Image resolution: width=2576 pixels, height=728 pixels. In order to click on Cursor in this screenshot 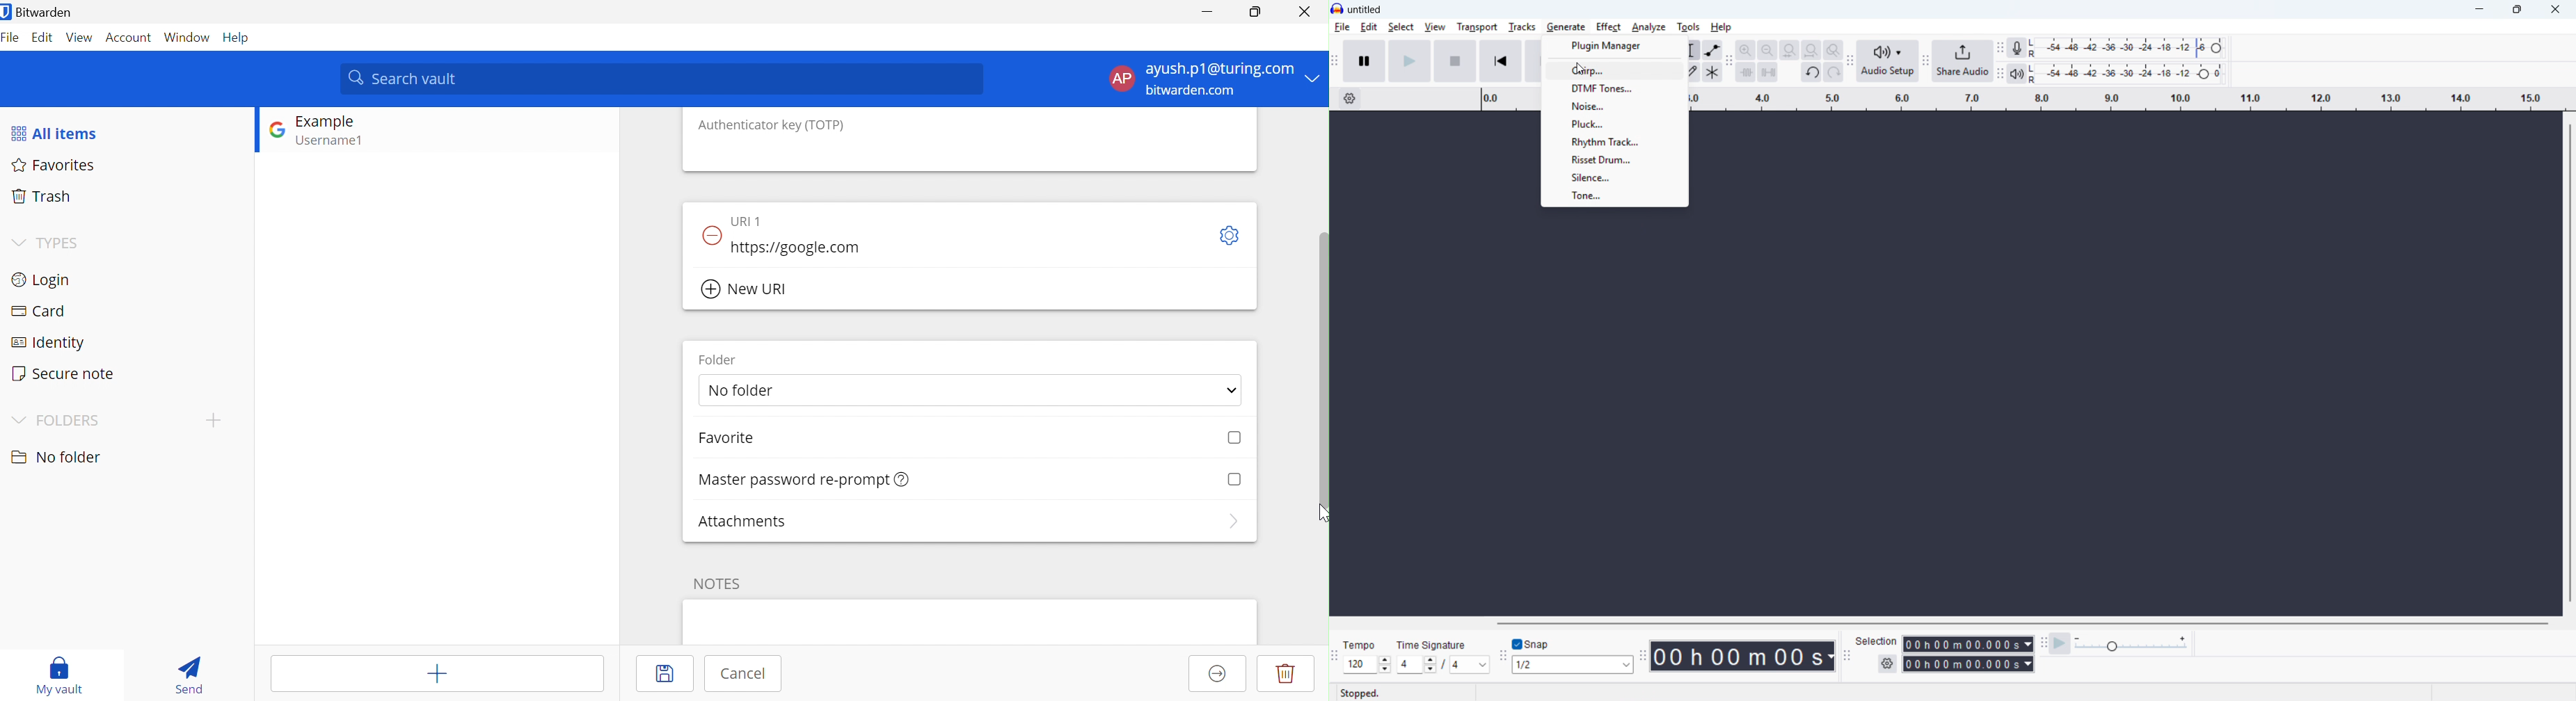, I will do `click(1321, 514)`.